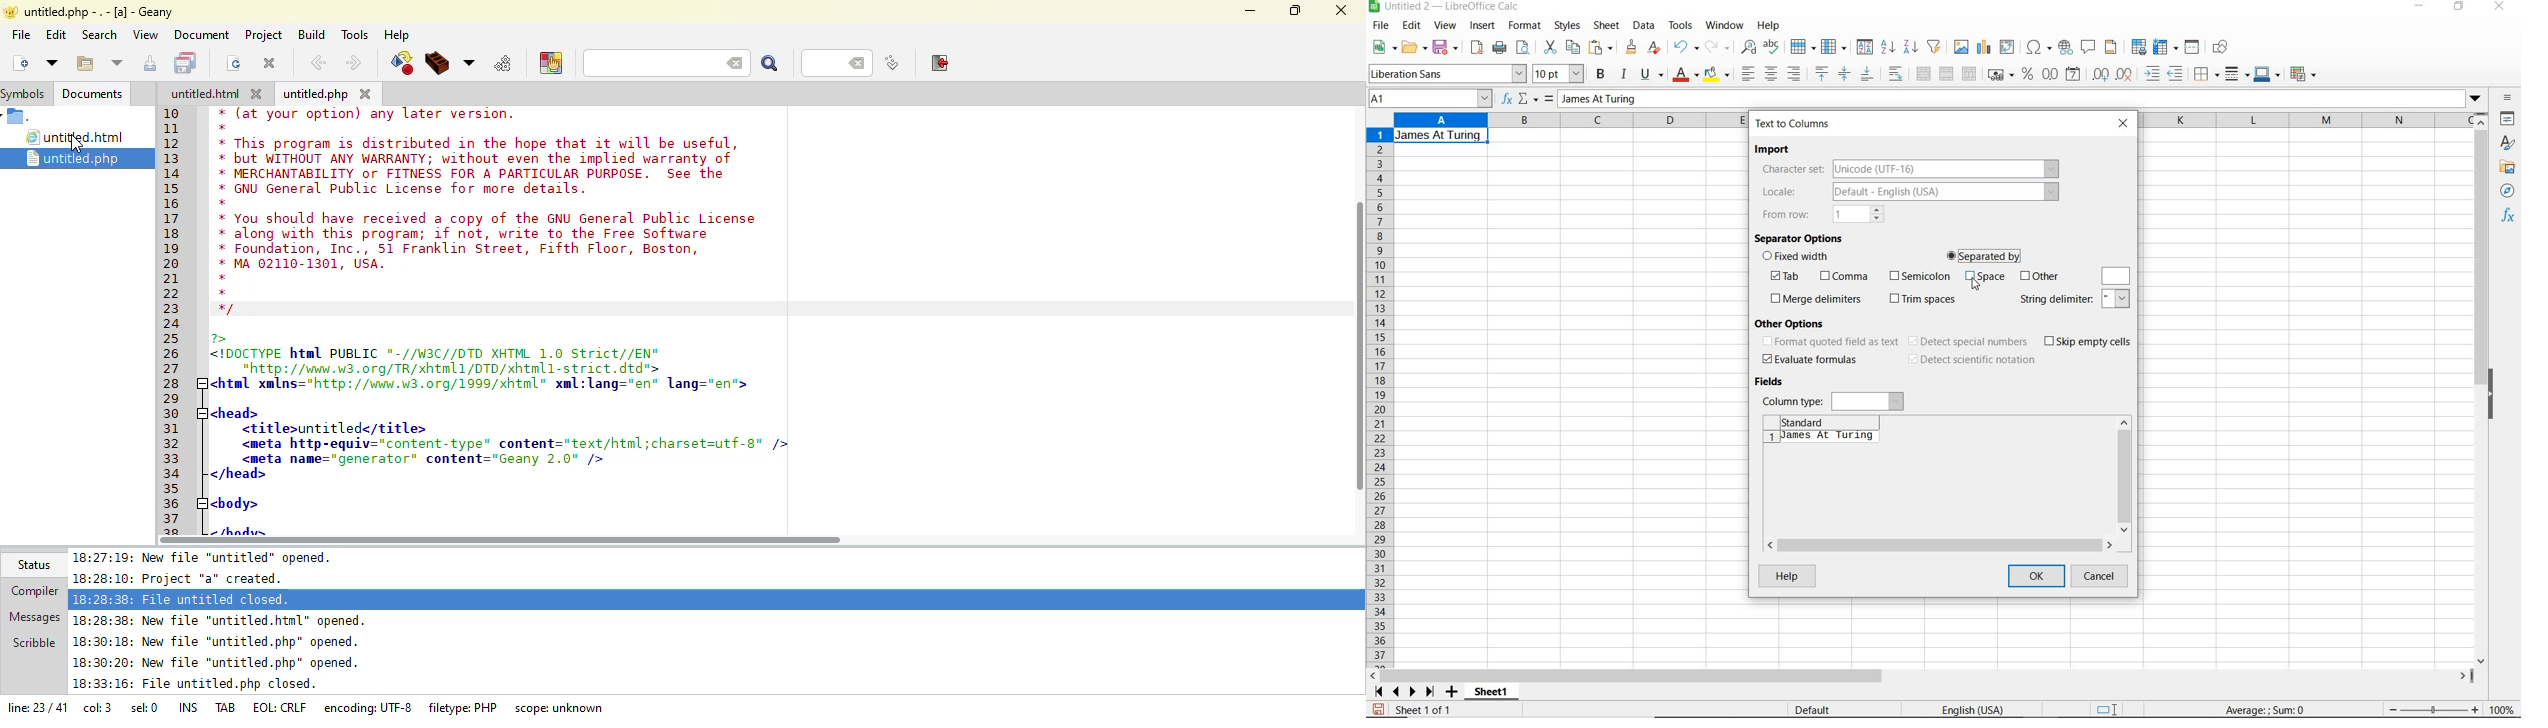 The width and height of the screenshot is (2548, 728). What do you see at coordinates (1816, 299) in the screenshot?
I see `merge delimiters` at bounding box center [1816, 299].